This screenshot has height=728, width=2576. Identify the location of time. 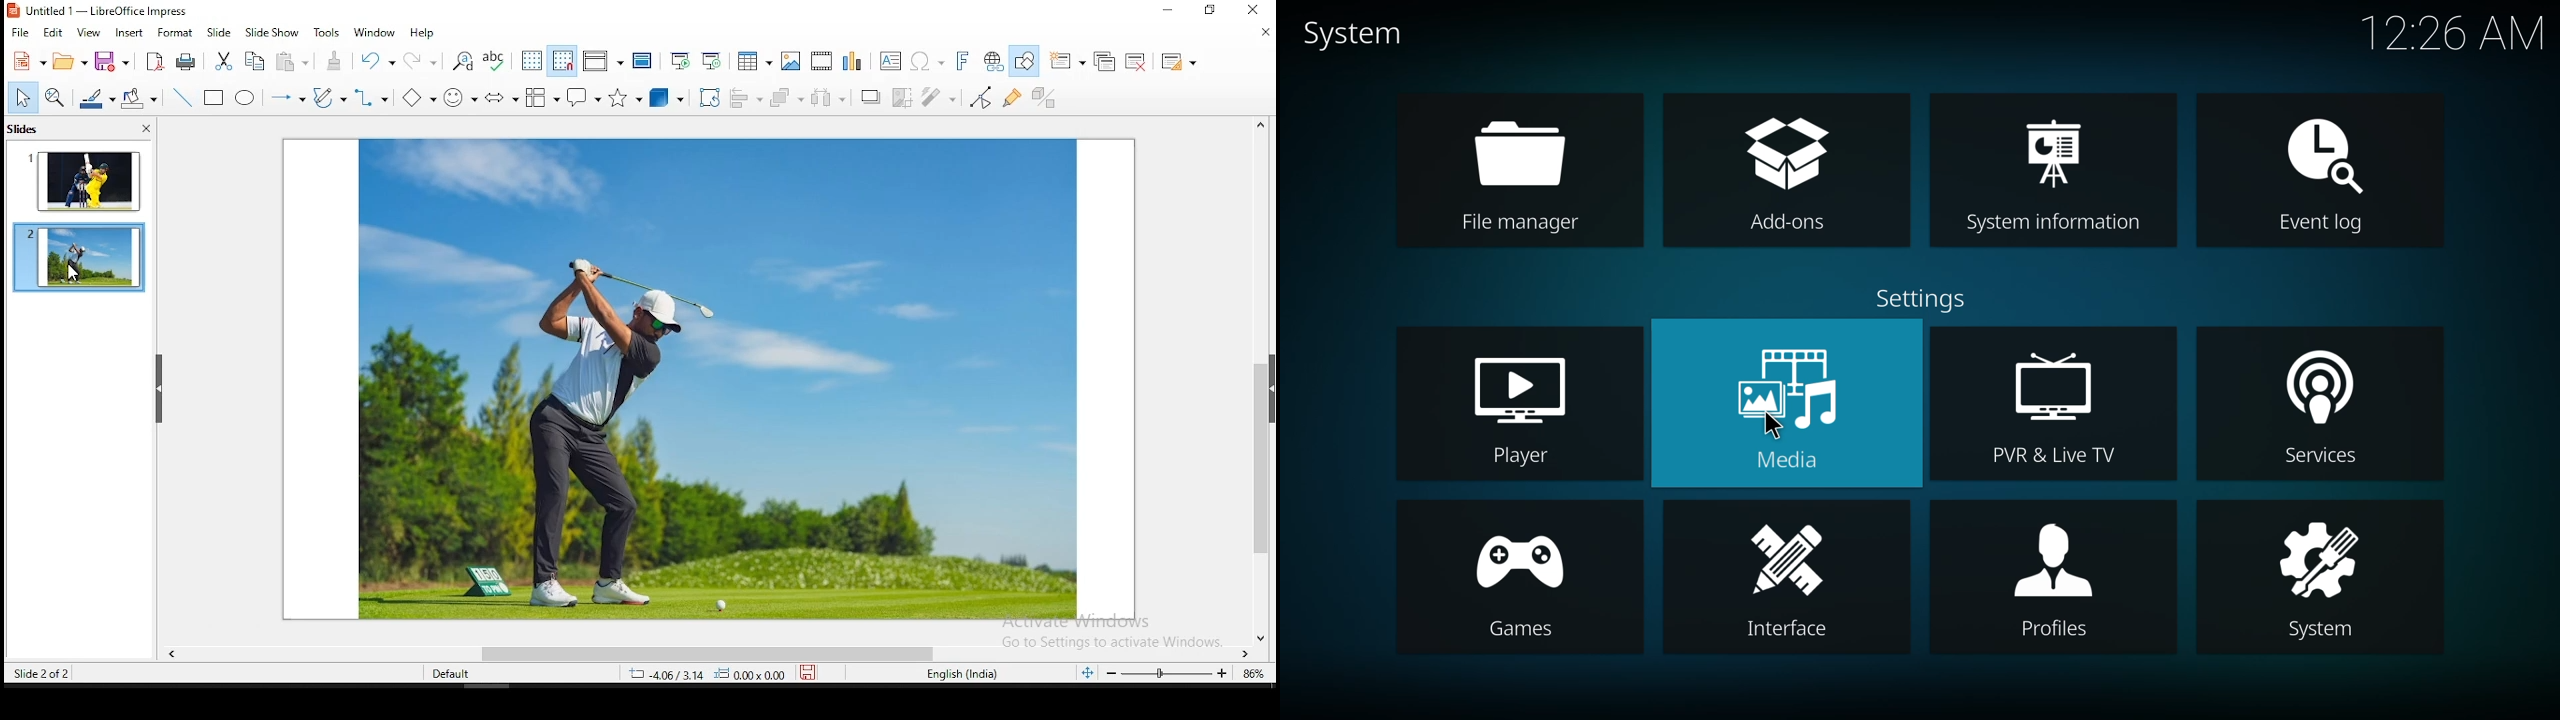
(2455, 31).